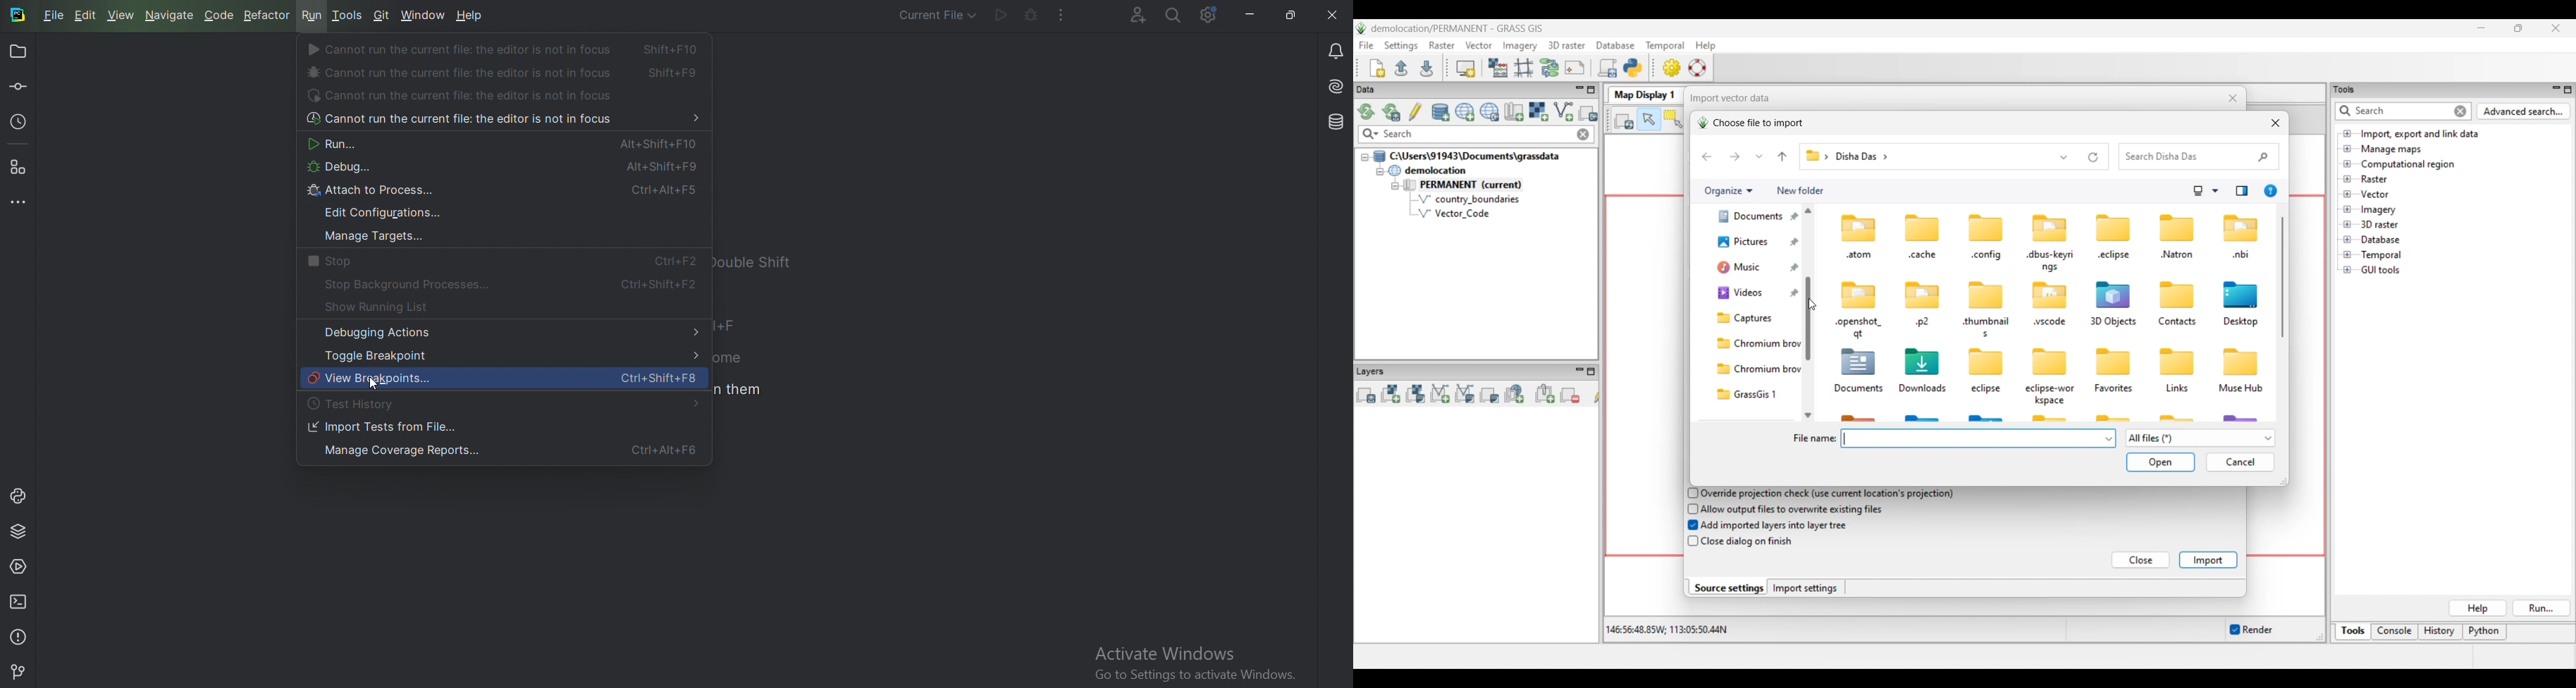 This screenshot has height=700, width=2576. What do you see at coordinates (1000, 16) in the screenshot?
I see `Run` at bounding box center [1000, 16].